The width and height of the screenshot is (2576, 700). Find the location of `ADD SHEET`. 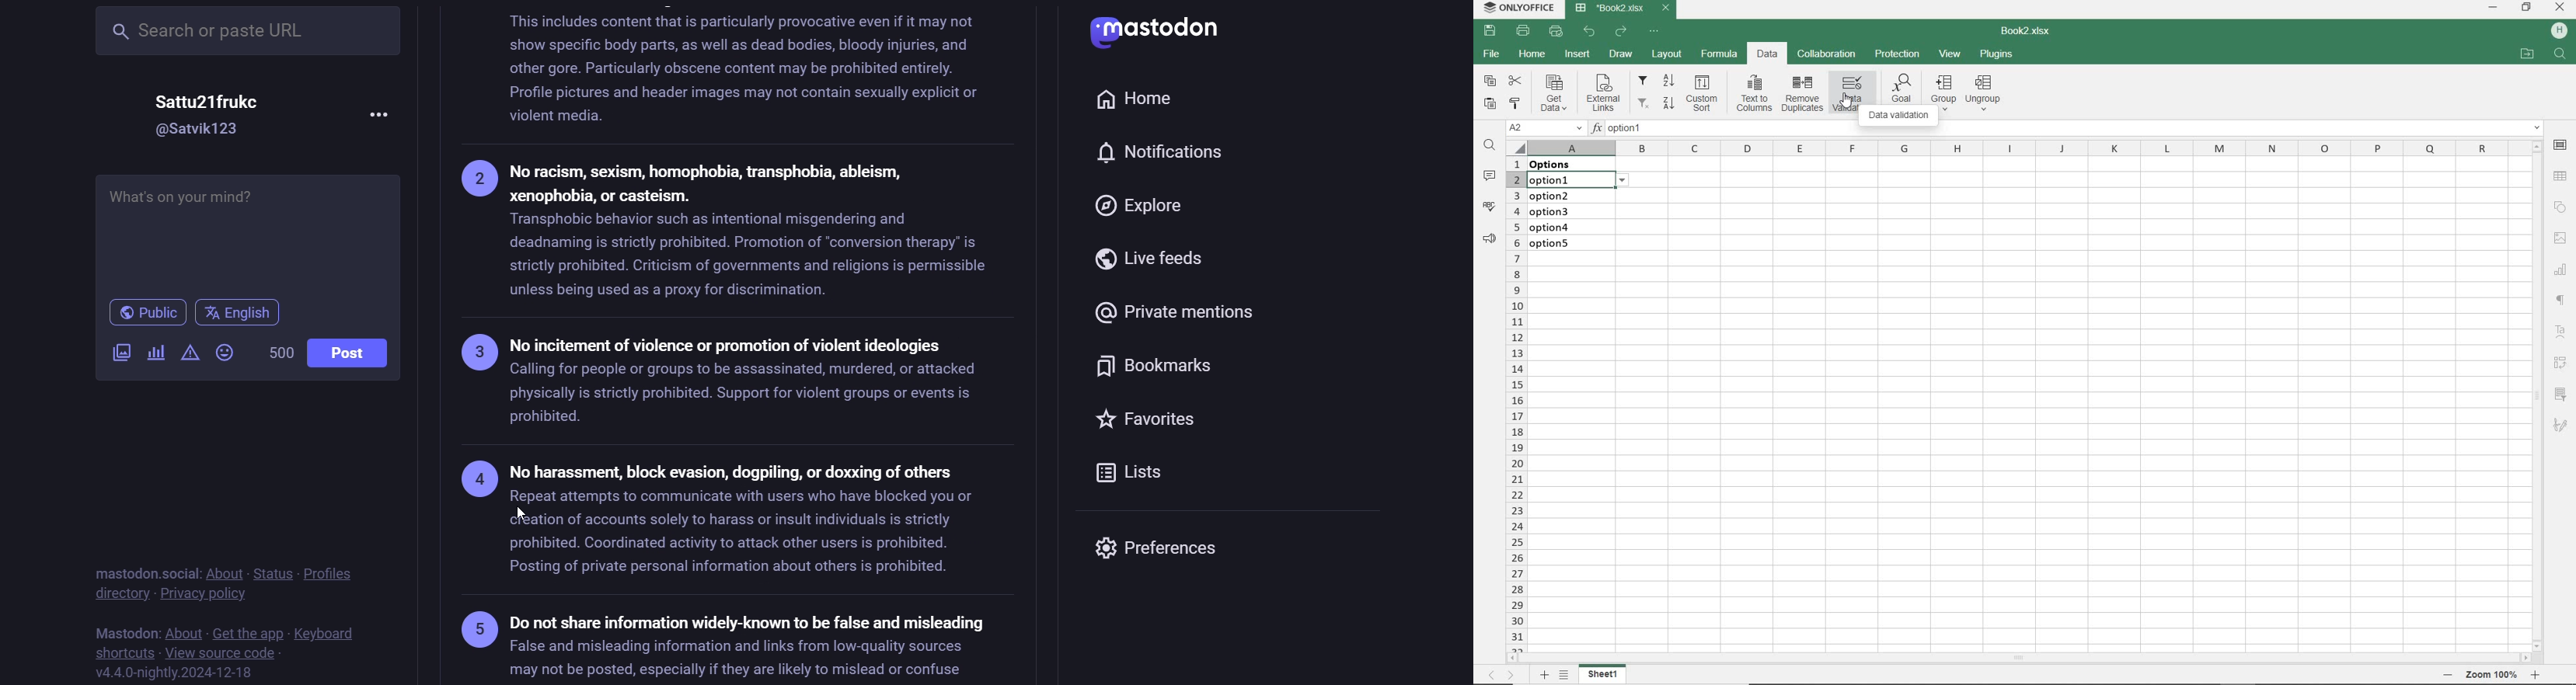

ADD SHEET is located at coordinates (1544, 676).